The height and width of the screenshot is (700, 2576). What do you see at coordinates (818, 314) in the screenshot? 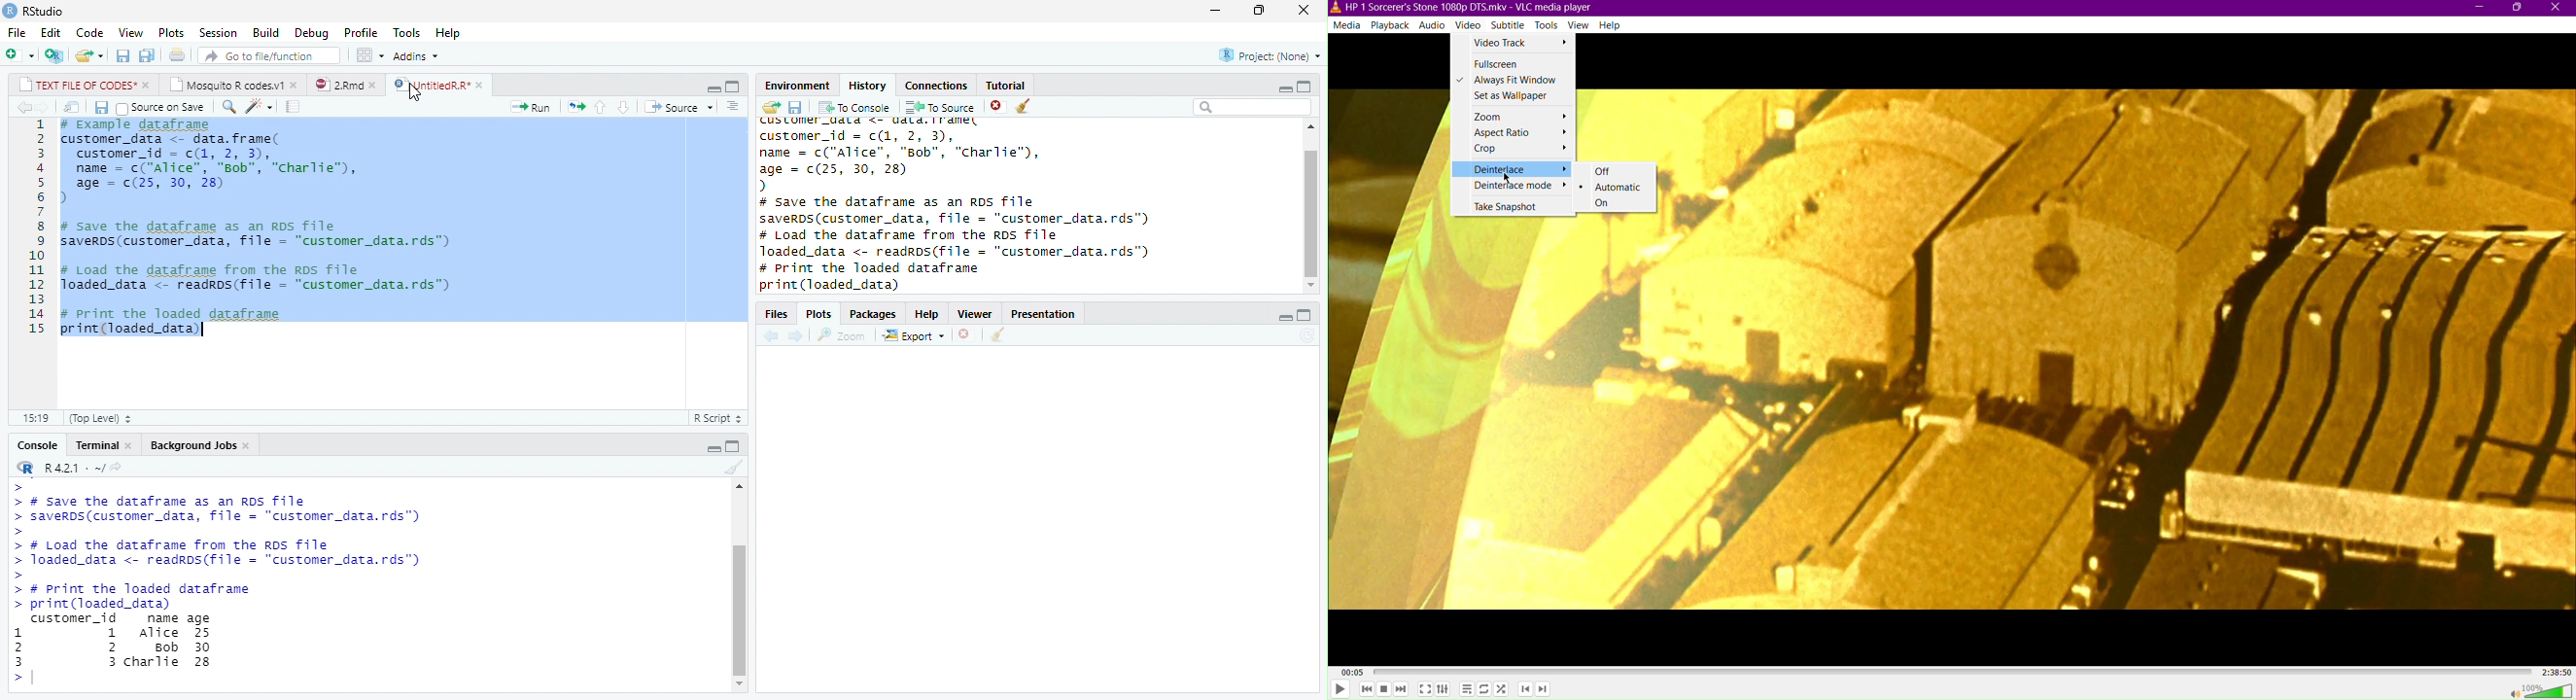
I see `Plots` at bounding box center [818, 314].